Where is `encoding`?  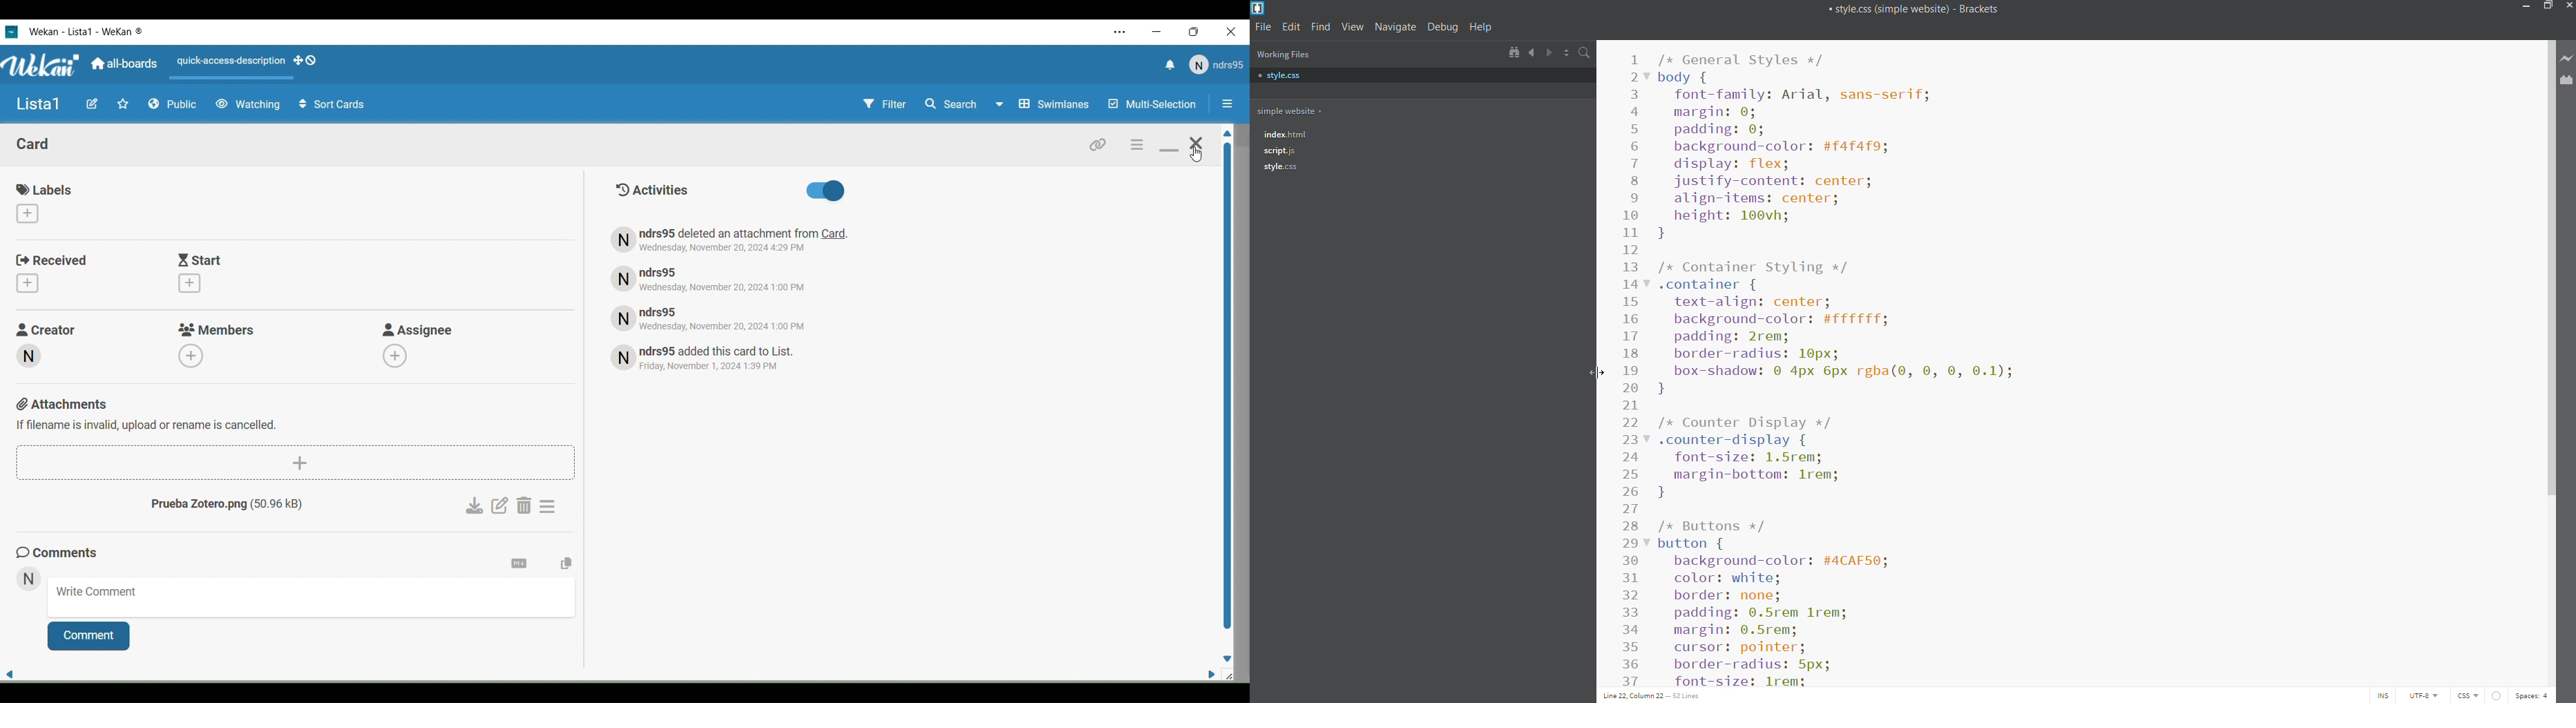 encoding is located at coordinates (2422, 695).